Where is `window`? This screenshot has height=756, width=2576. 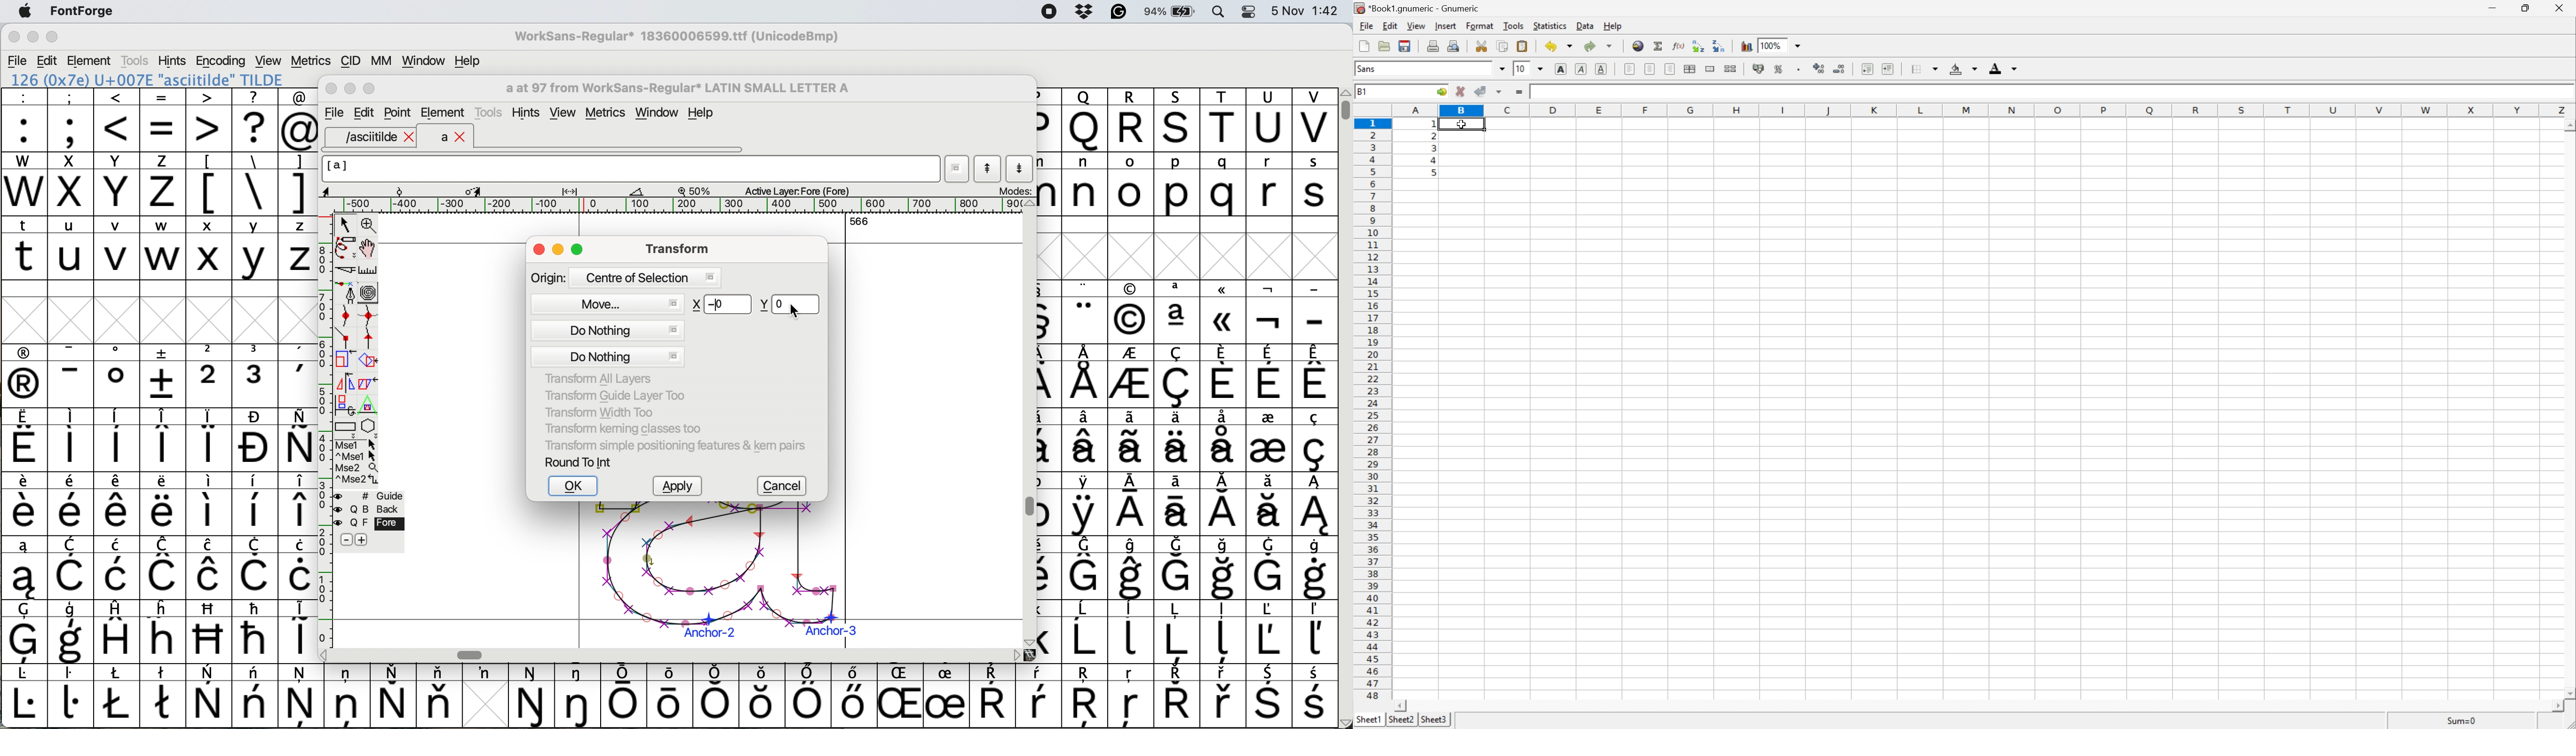 window is located at coordinates (422, 62).